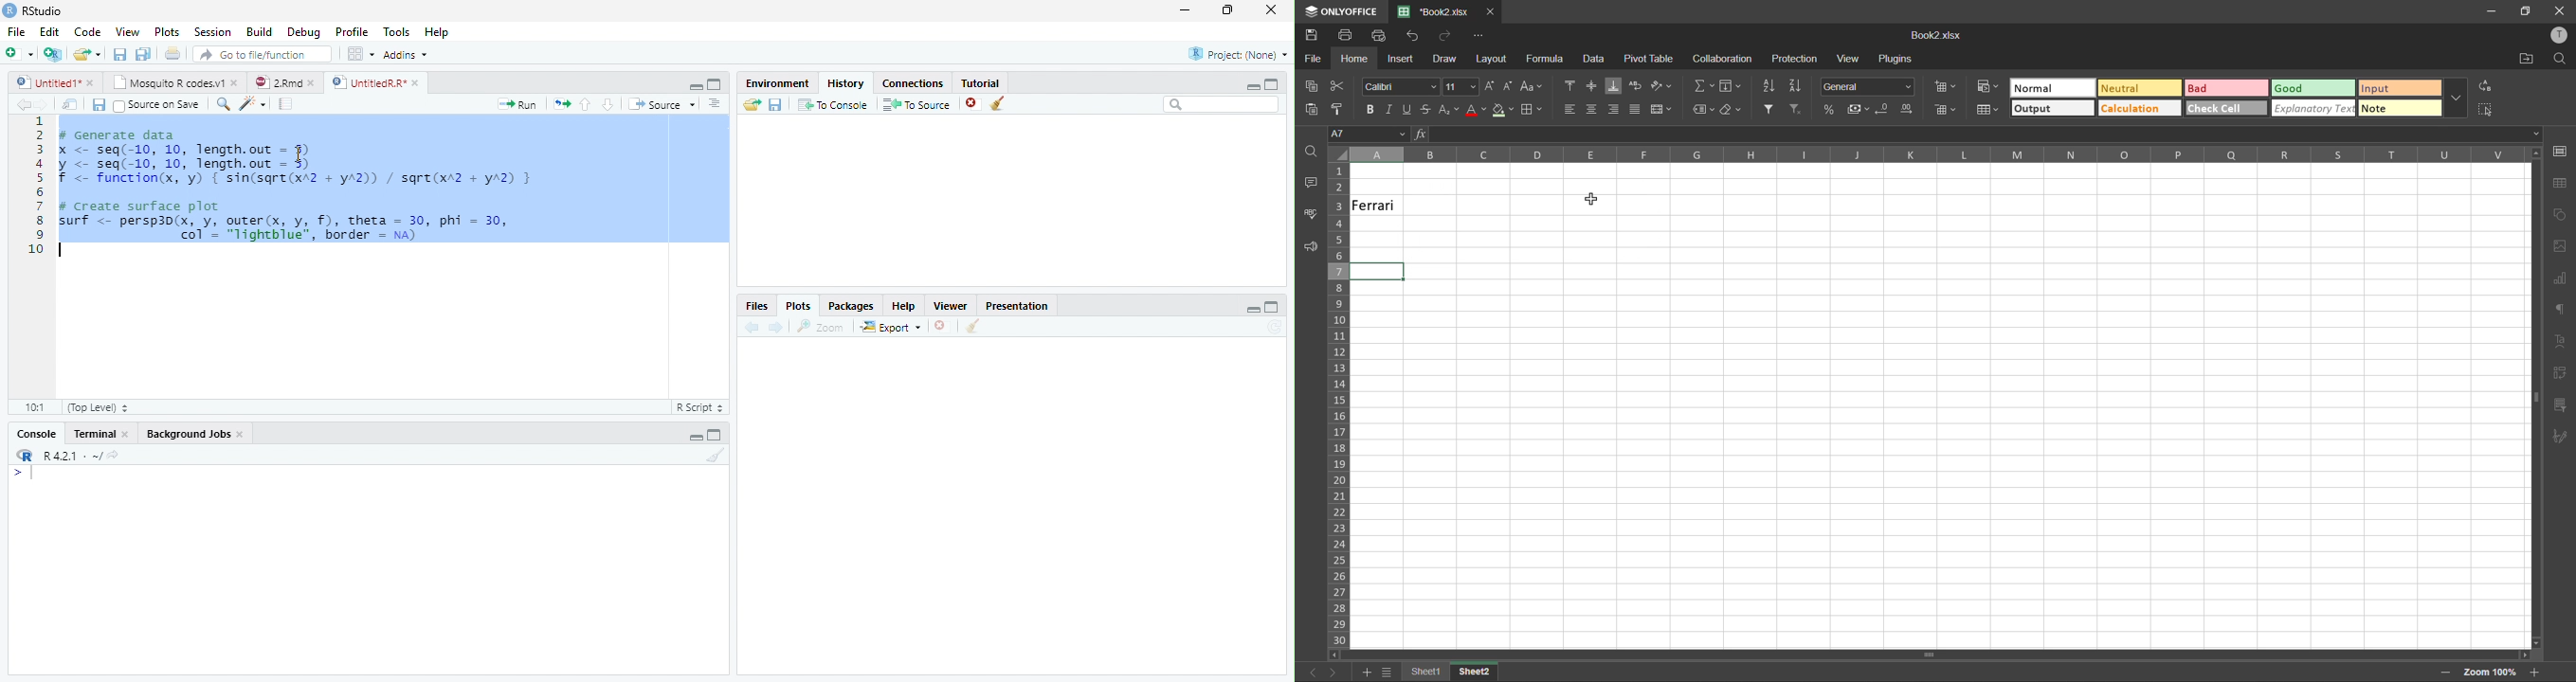  I want to click on Source, so click(661, 103).